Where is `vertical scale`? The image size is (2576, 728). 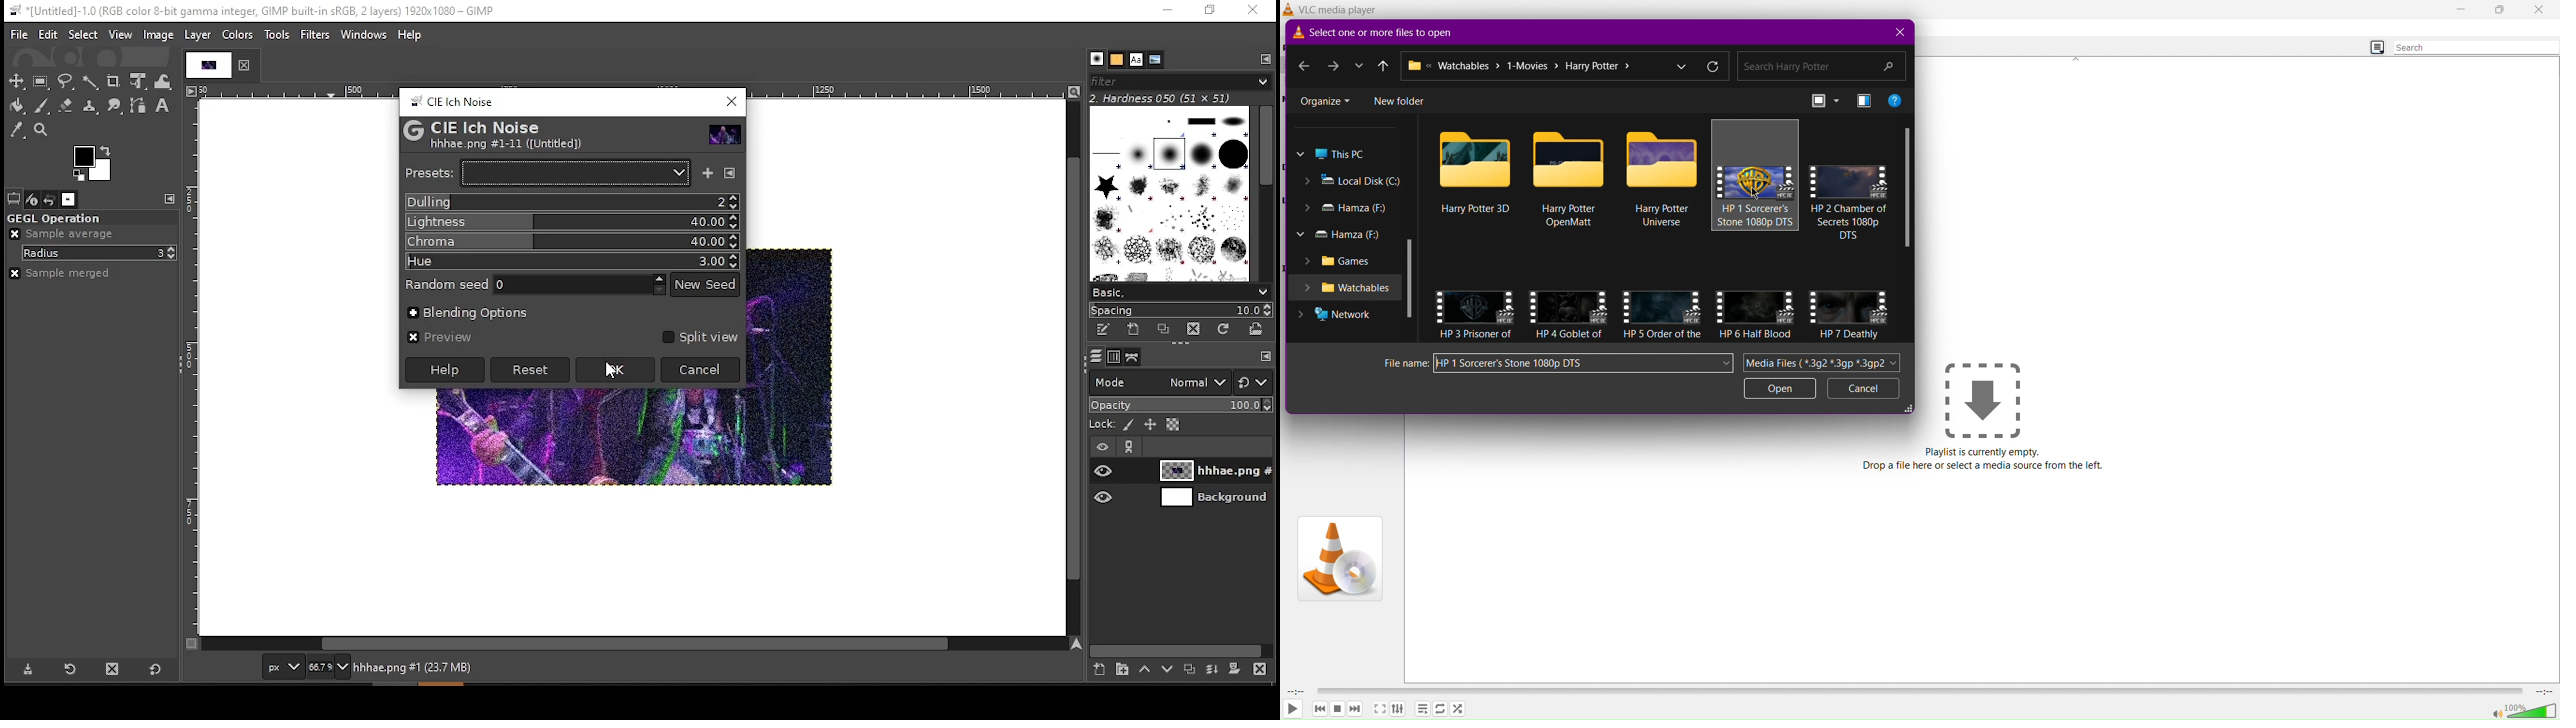 vertical scale is located at coordinates (191, 370).